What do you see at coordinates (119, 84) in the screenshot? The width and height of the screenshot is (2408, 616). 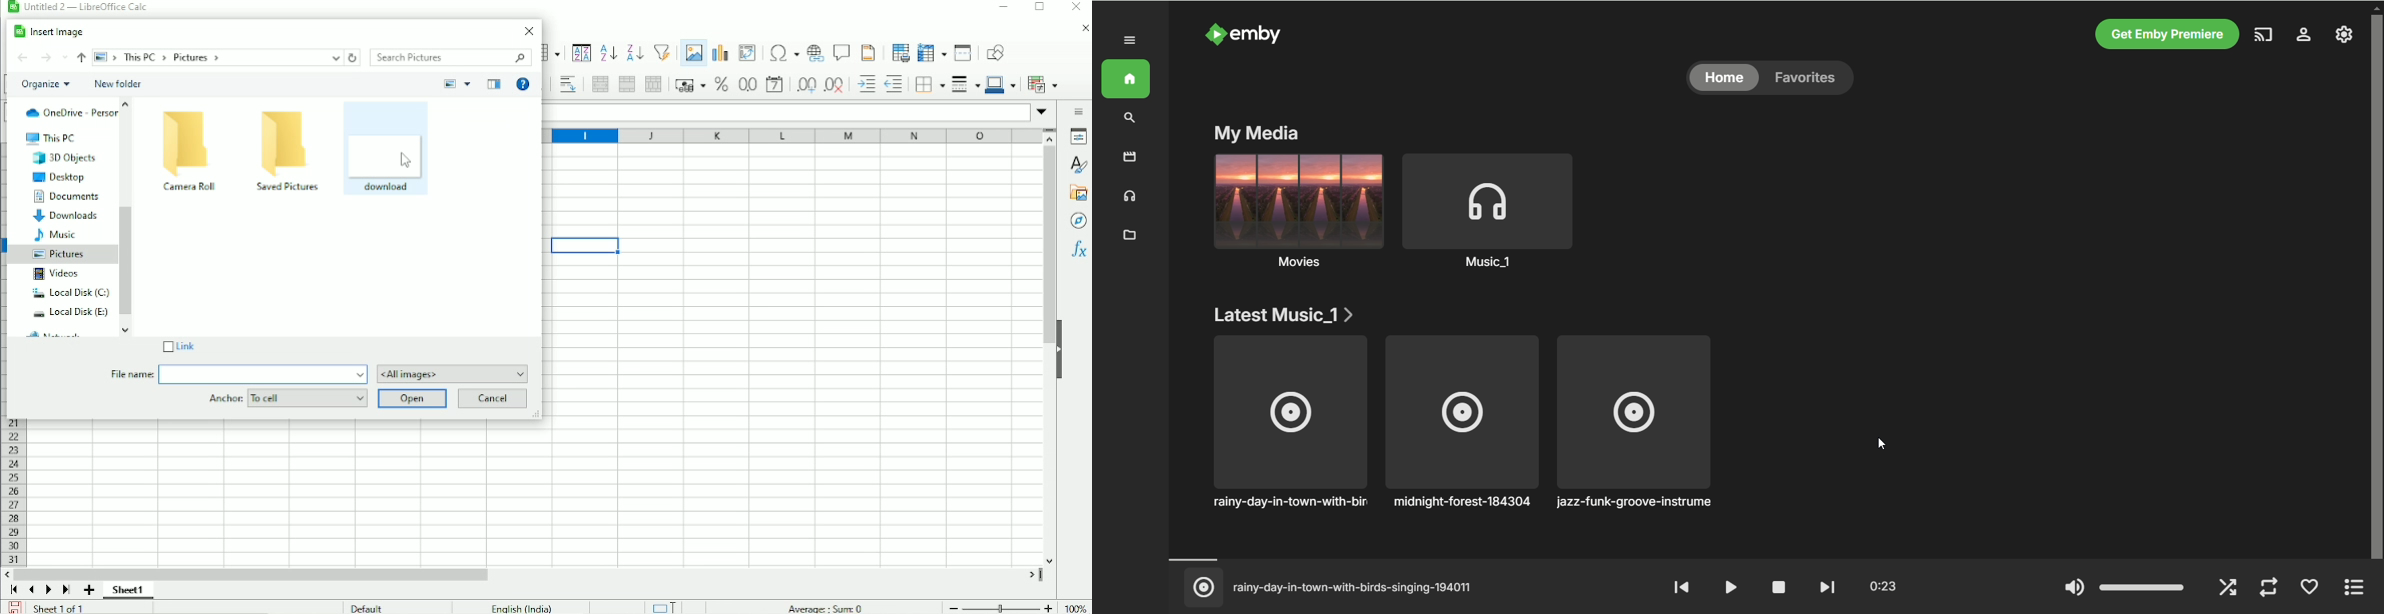 I see `New folder` at bounding box center [119, 84].